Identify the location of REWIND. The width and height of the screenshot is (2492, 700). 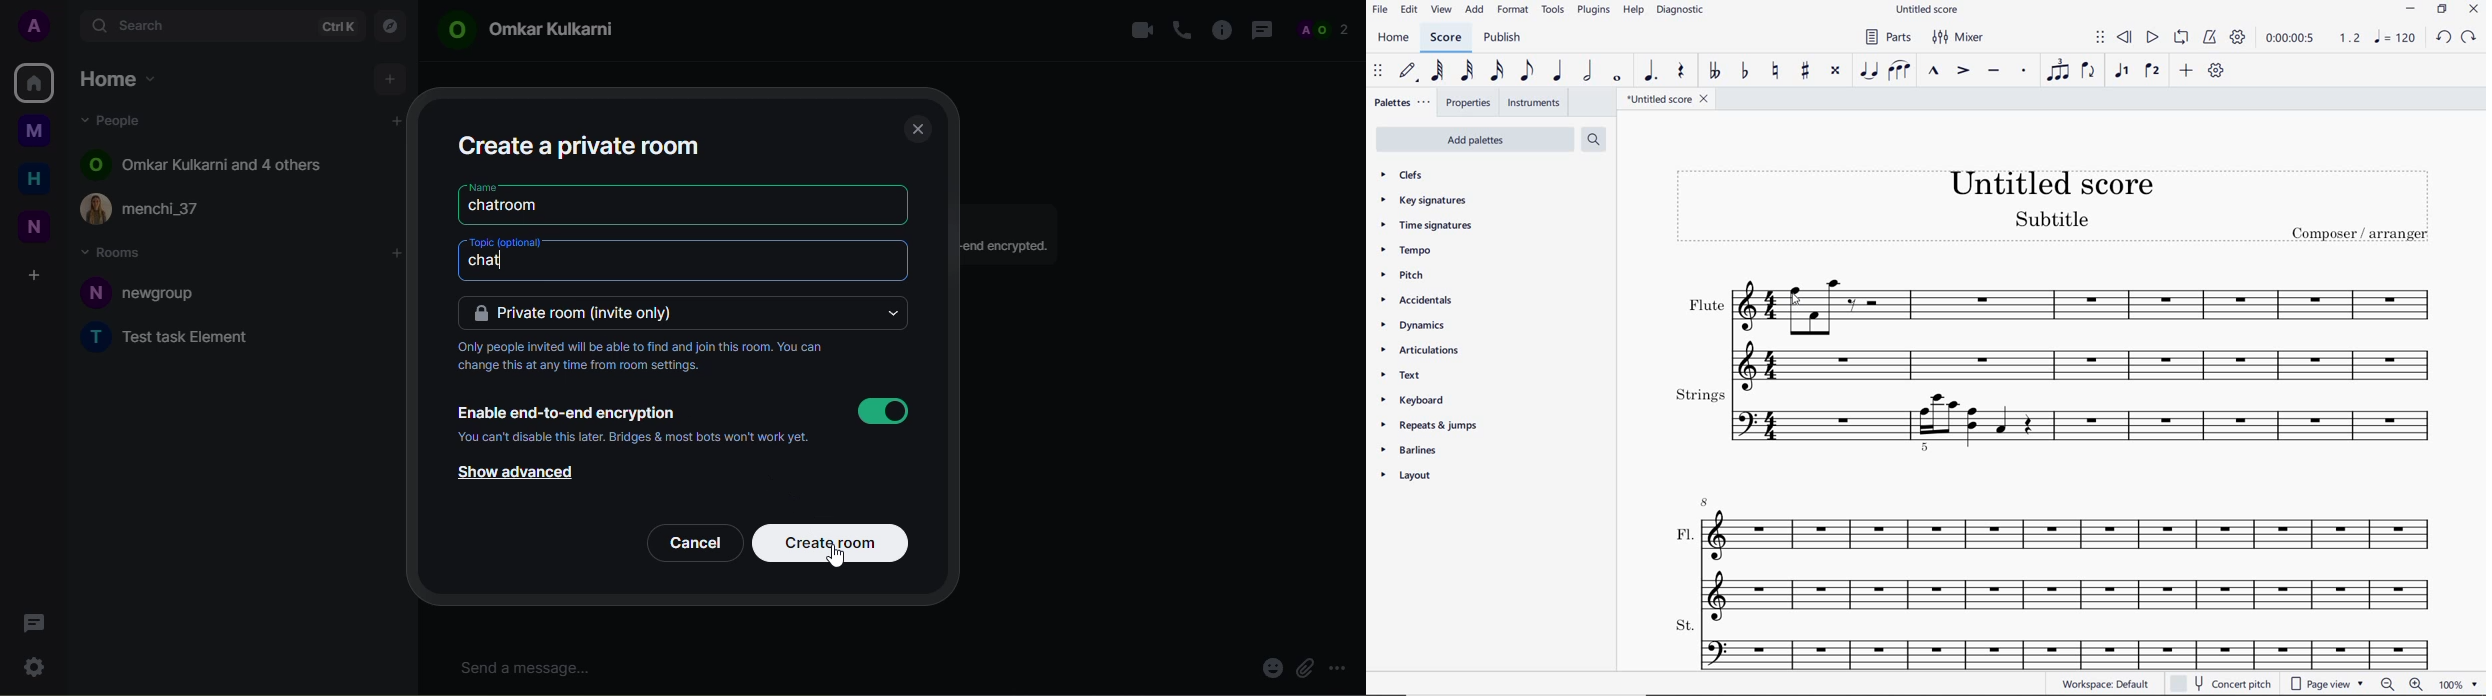
(2122, 37).